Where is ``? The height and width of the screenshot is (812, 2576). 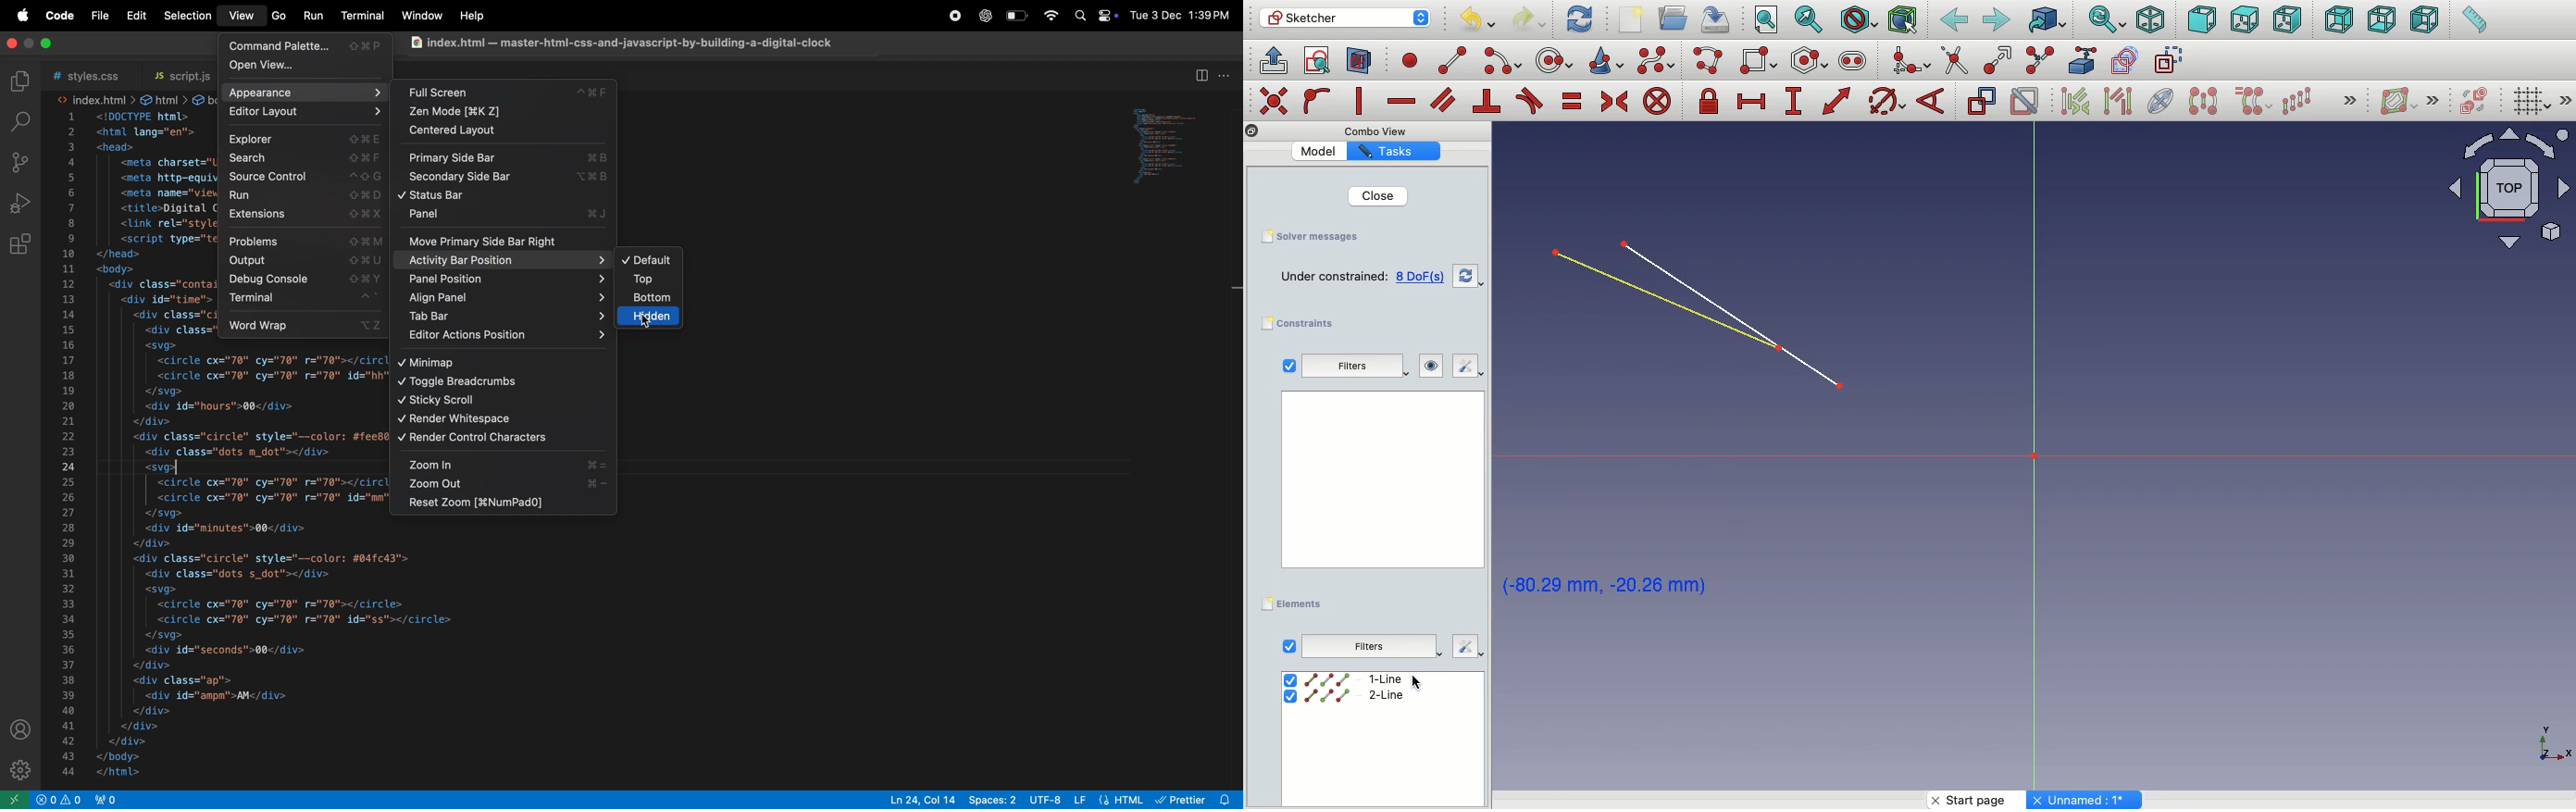  is located at coordinates (2566, 100).